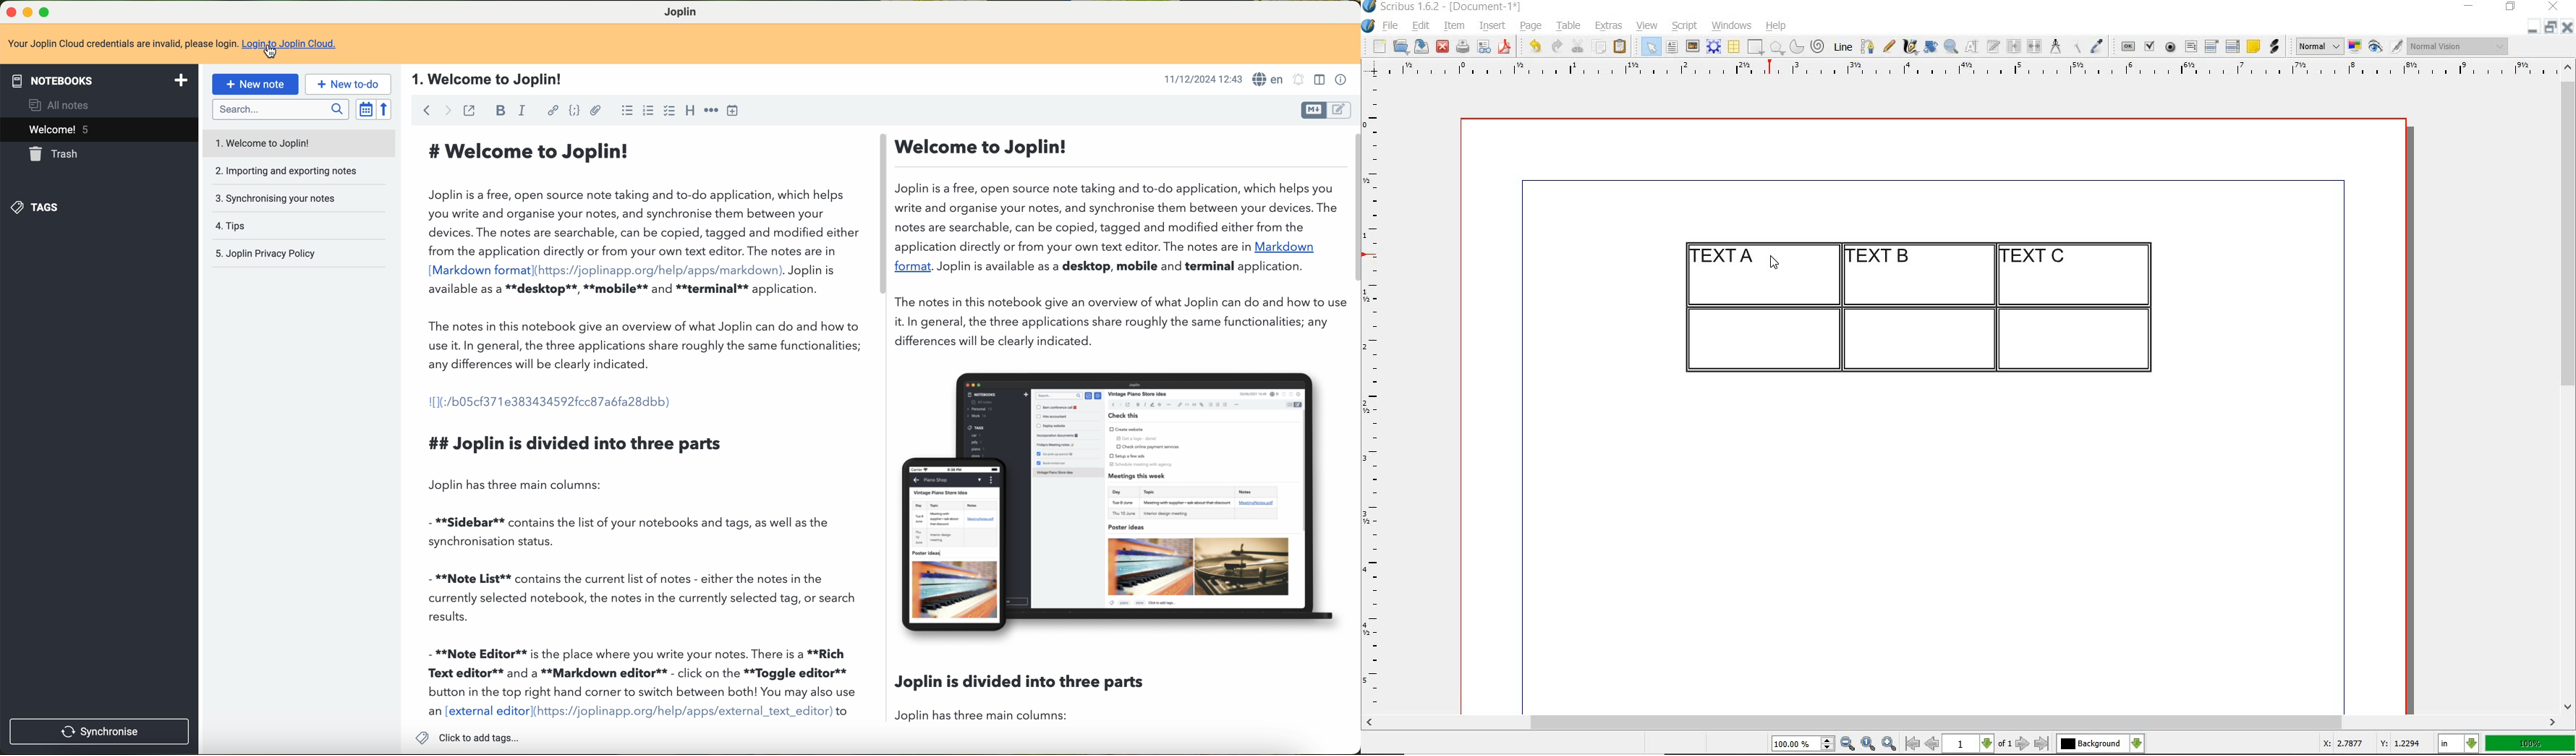  I want to click on importing and exporting notes, so click(300, 171).